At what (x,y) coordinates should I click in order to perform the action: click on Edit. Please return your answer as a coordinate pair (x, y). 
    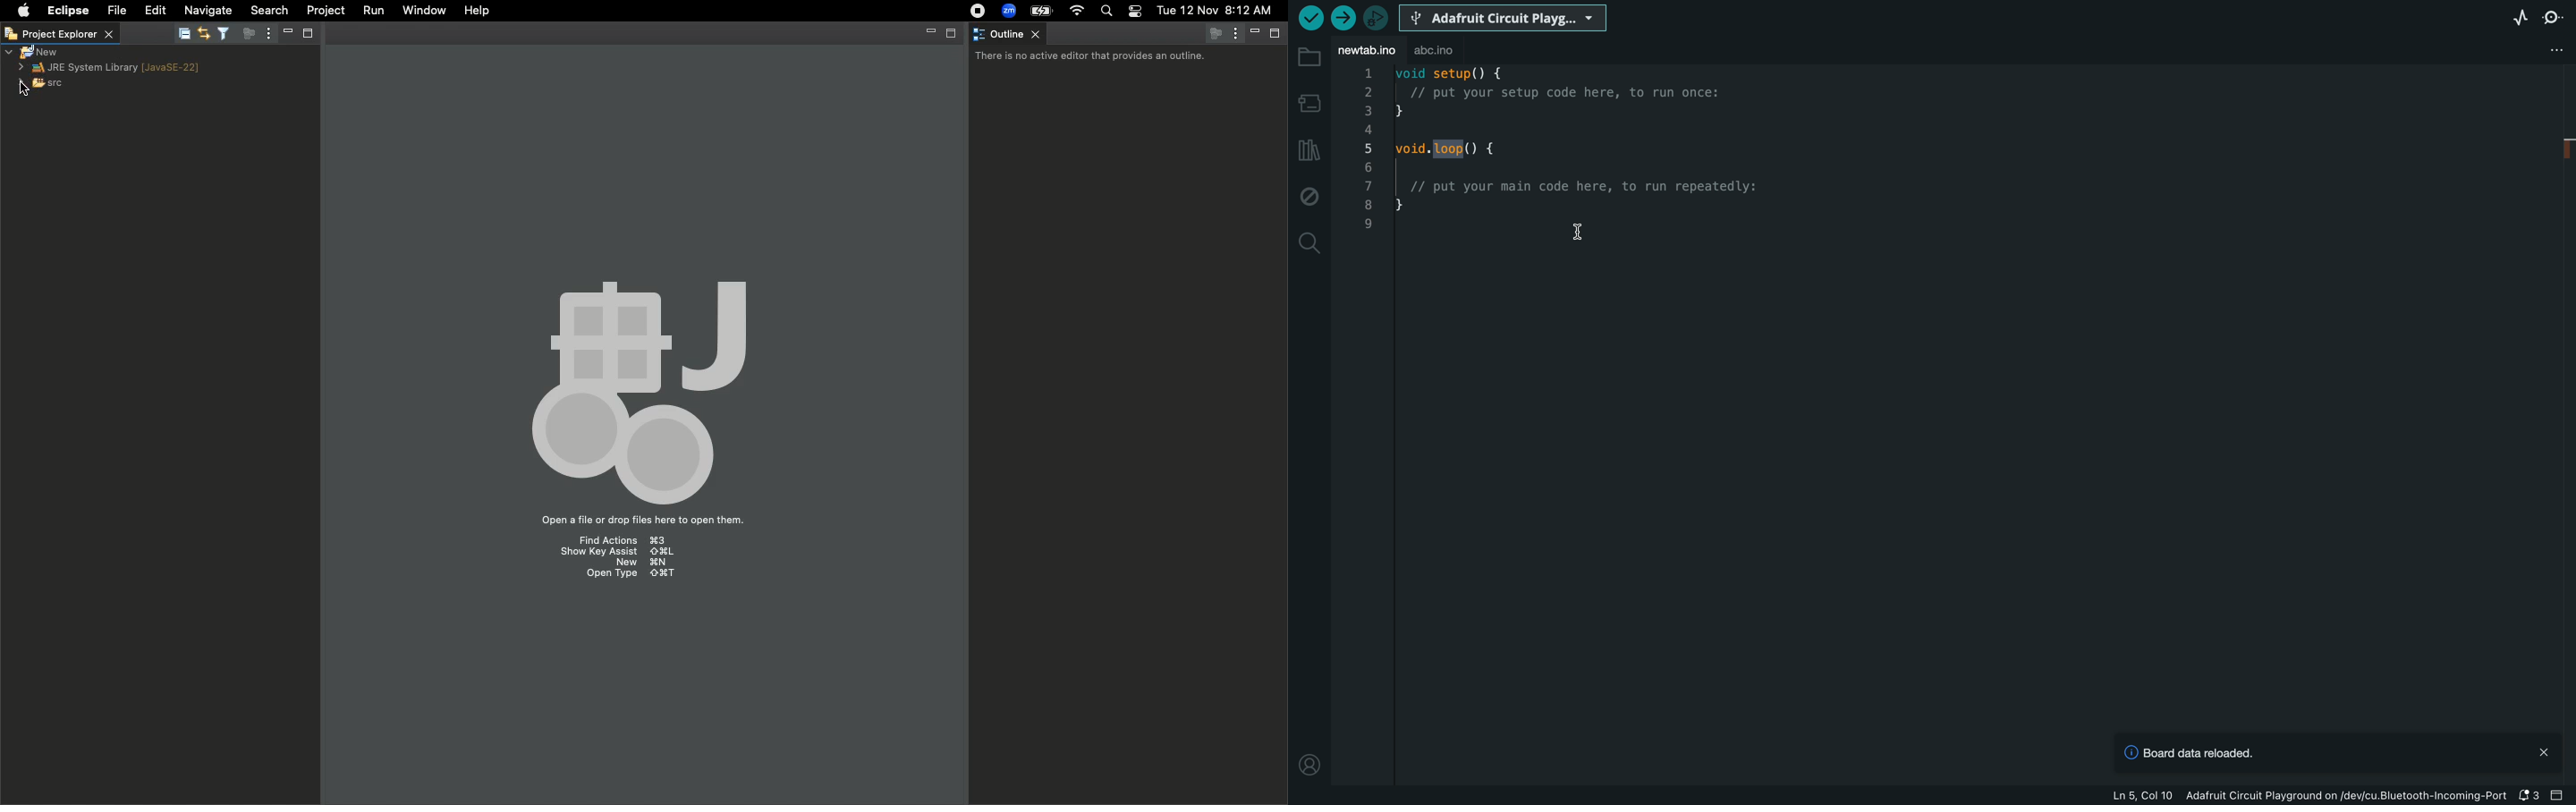
    Looking at the image, I should click on (153, 9).